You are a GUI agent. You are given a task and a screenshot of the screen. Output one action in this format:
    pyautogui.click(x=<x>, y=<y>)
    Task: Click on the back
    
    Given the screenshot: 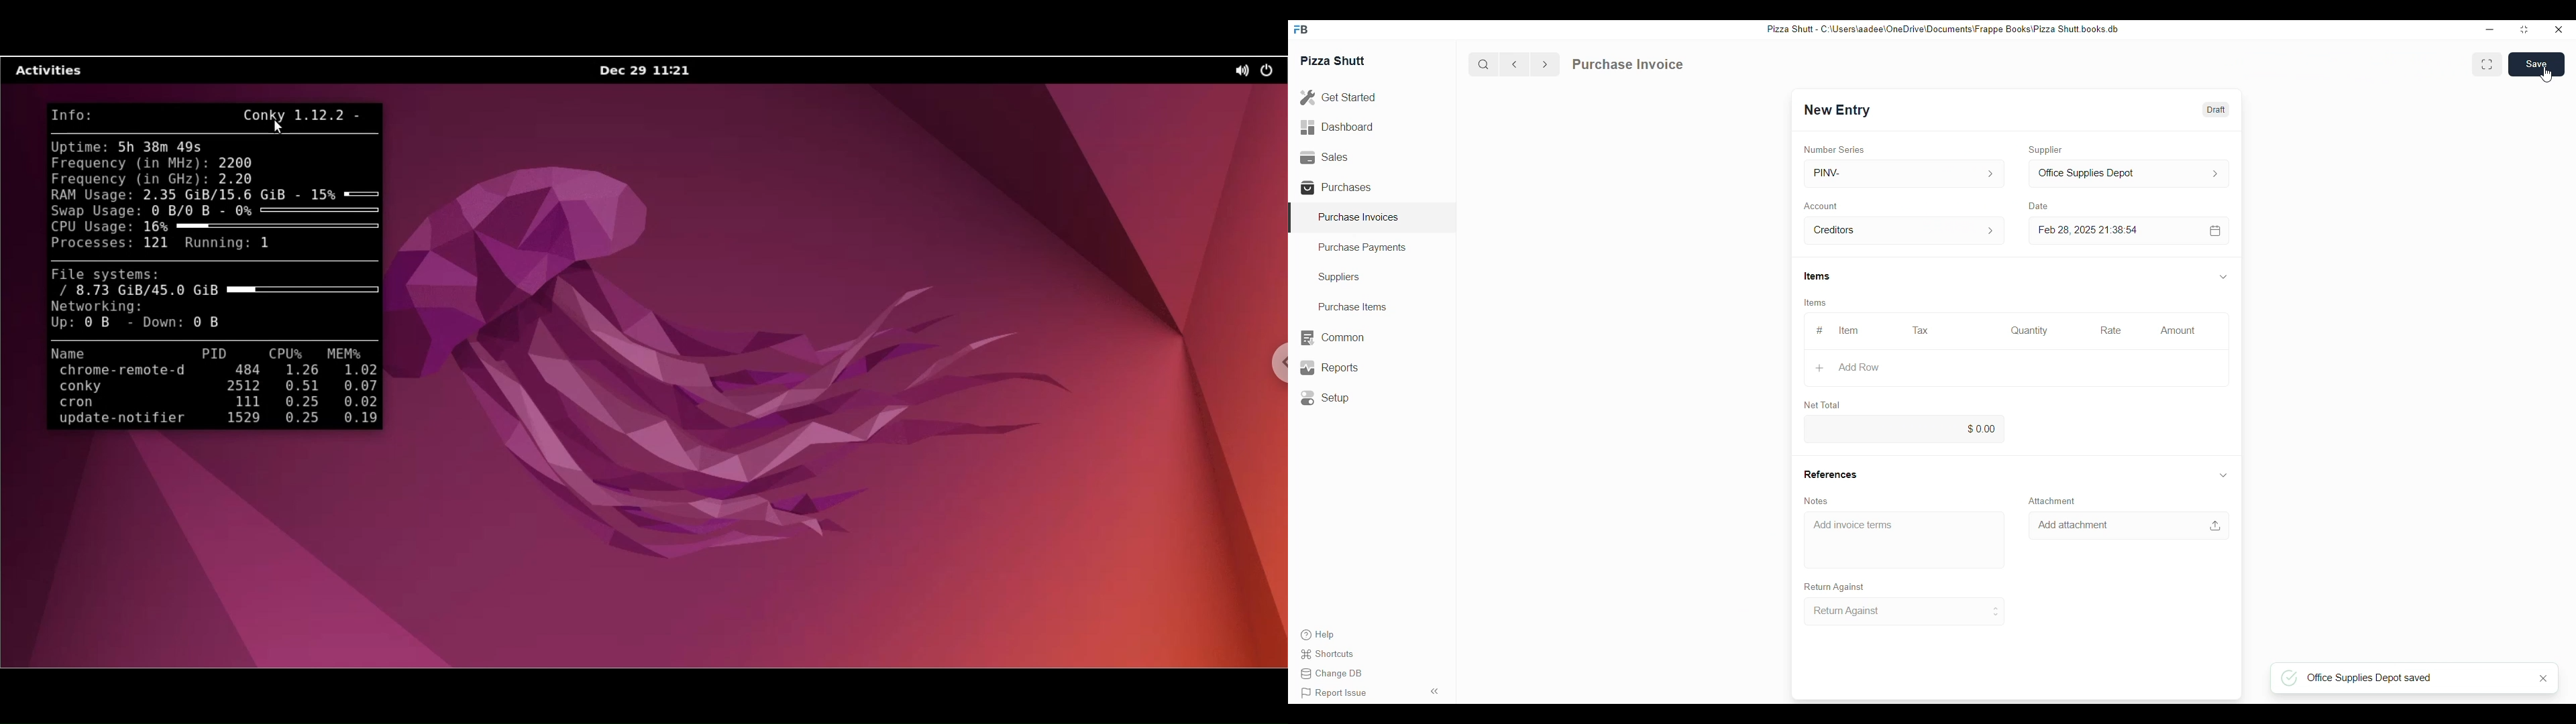 What is the action you would take?
    pyautogui.click(x=1517, y=64)
    